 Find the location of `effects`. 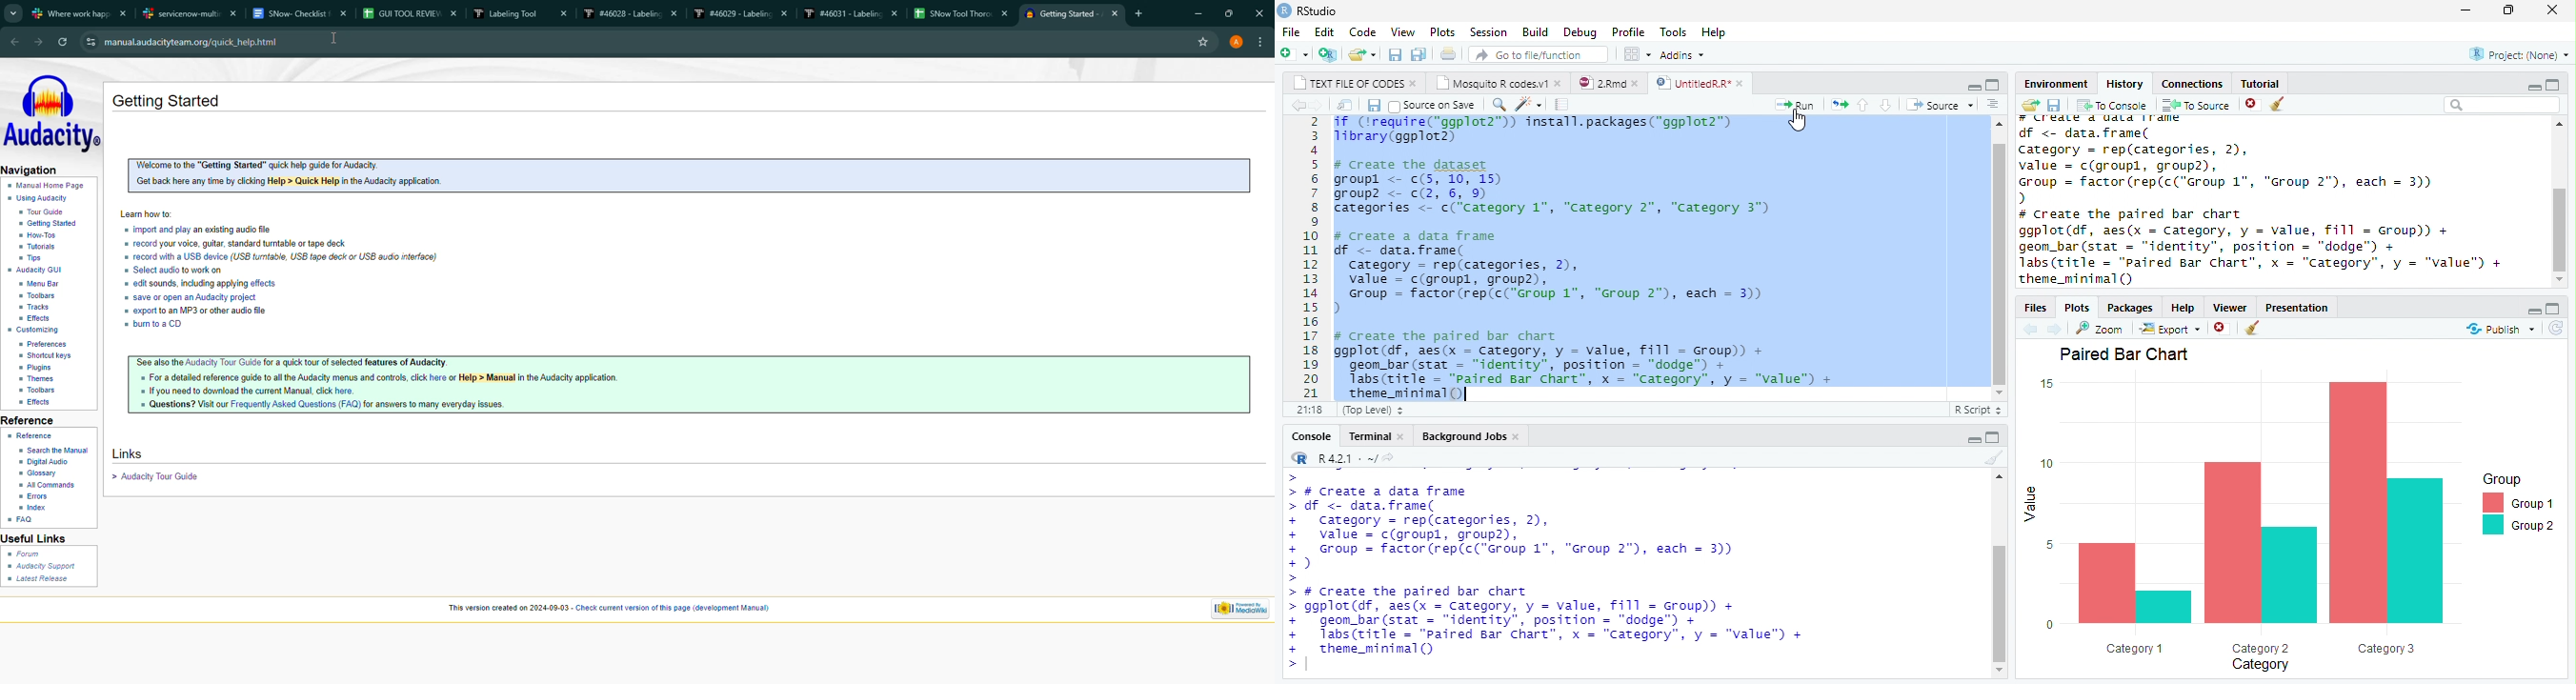

effects is located at coordinates (267, 284).